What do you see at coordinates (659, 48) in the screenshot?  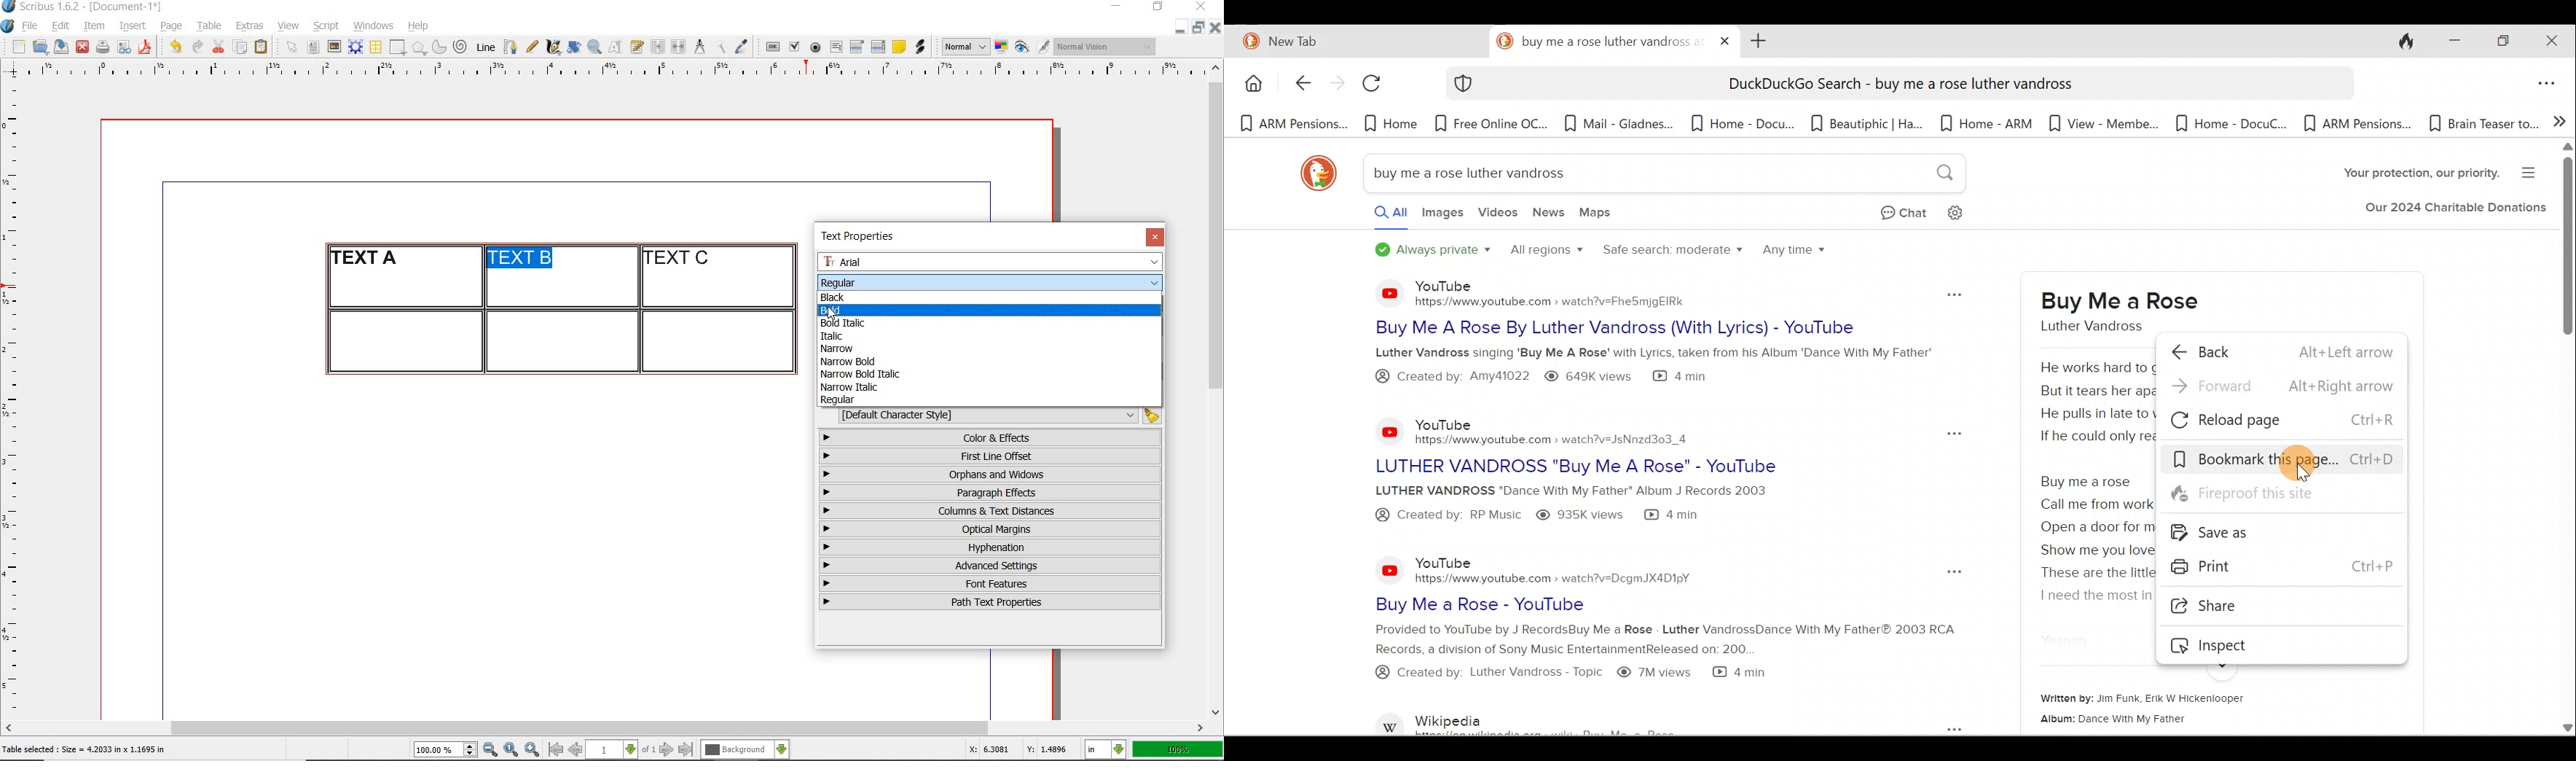 I see `link text frames` at bounding box center [659, 48].